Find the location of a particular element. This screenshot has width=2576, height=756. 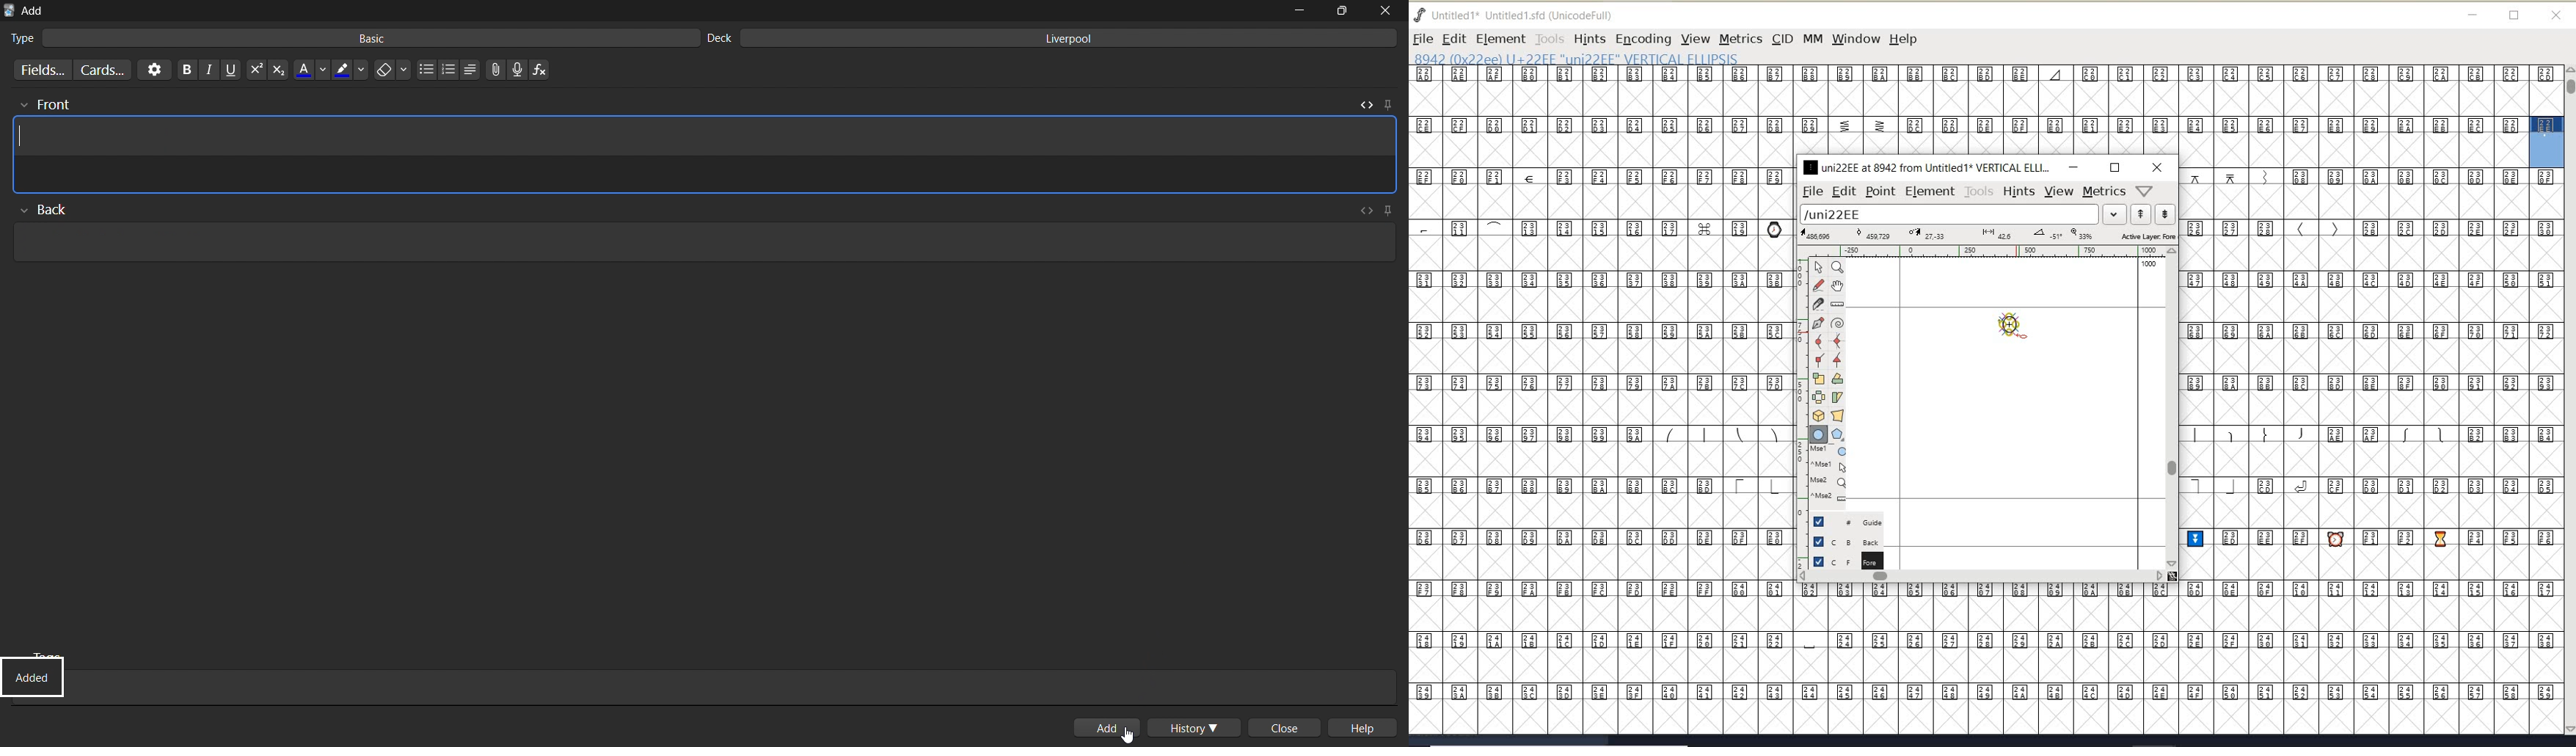

HINTS is located at coordinates (1589, 39).